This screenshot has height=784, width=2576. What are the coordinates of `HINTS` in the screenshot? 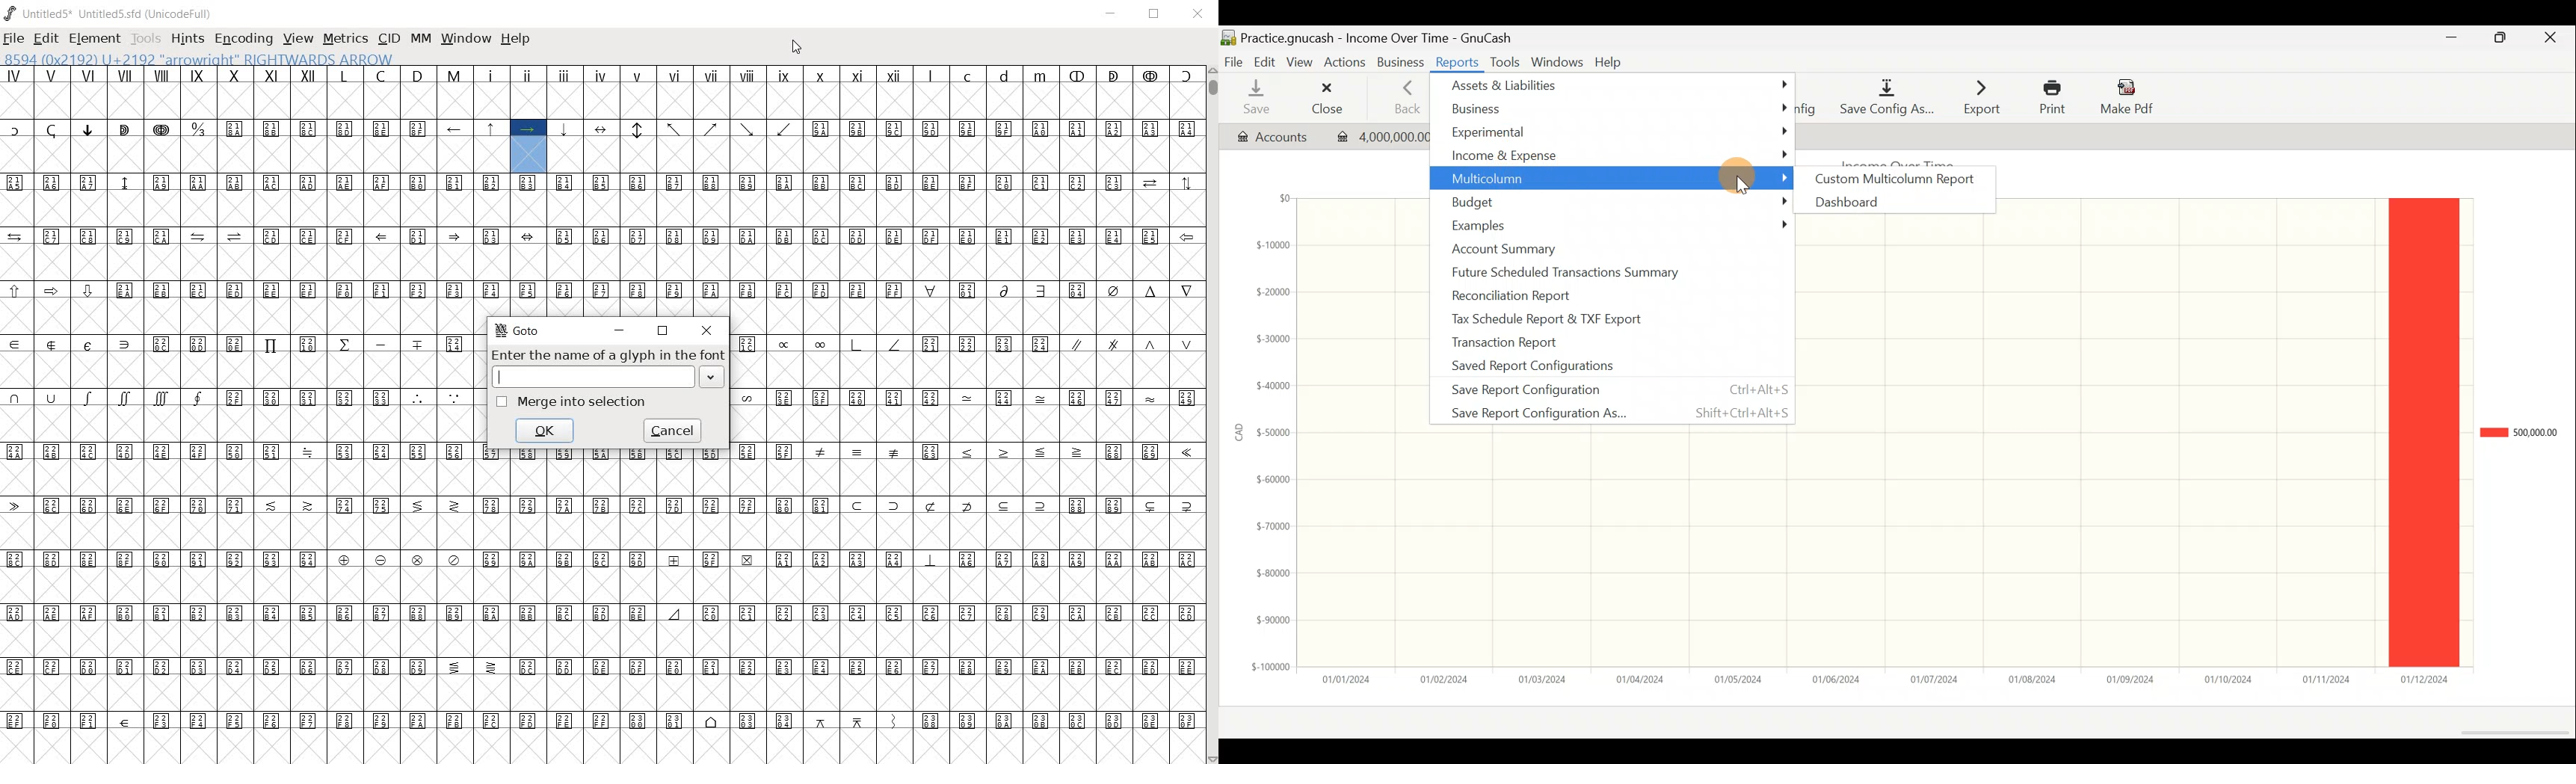 It's located at (187, 40).